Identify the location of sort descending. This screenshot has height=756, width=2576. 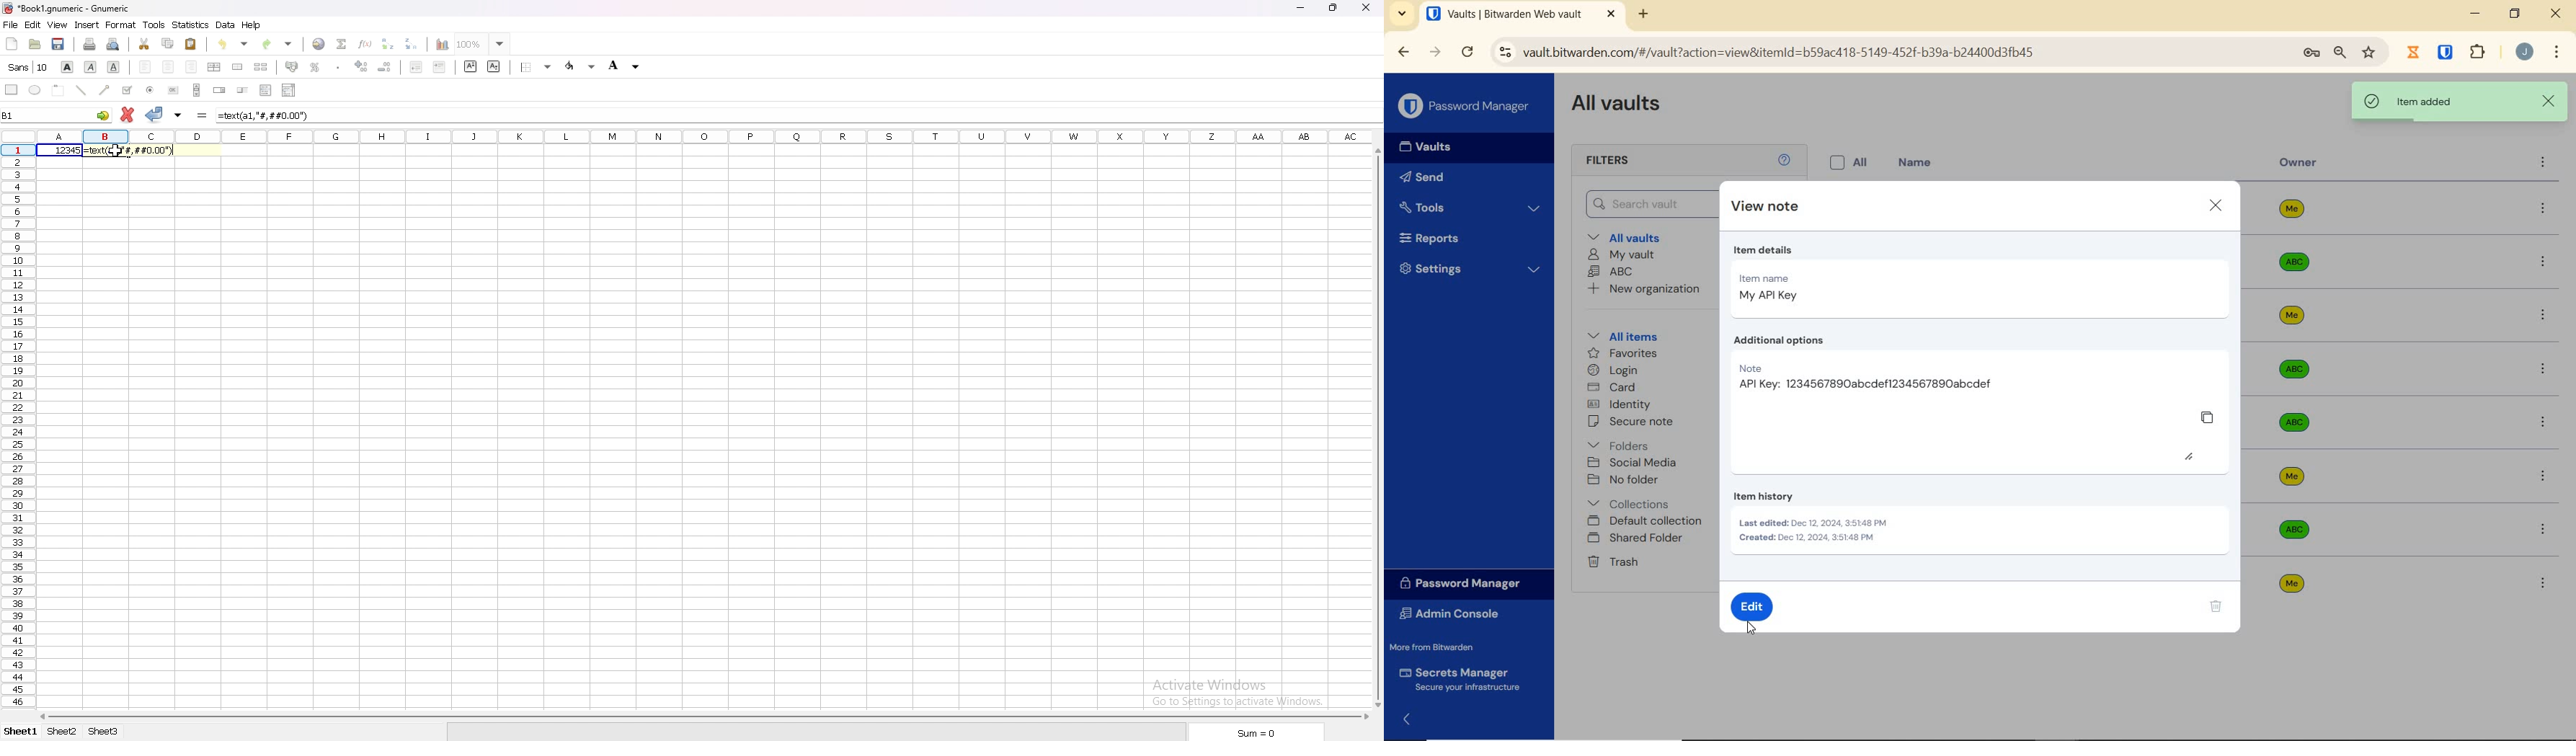
(412, 44).